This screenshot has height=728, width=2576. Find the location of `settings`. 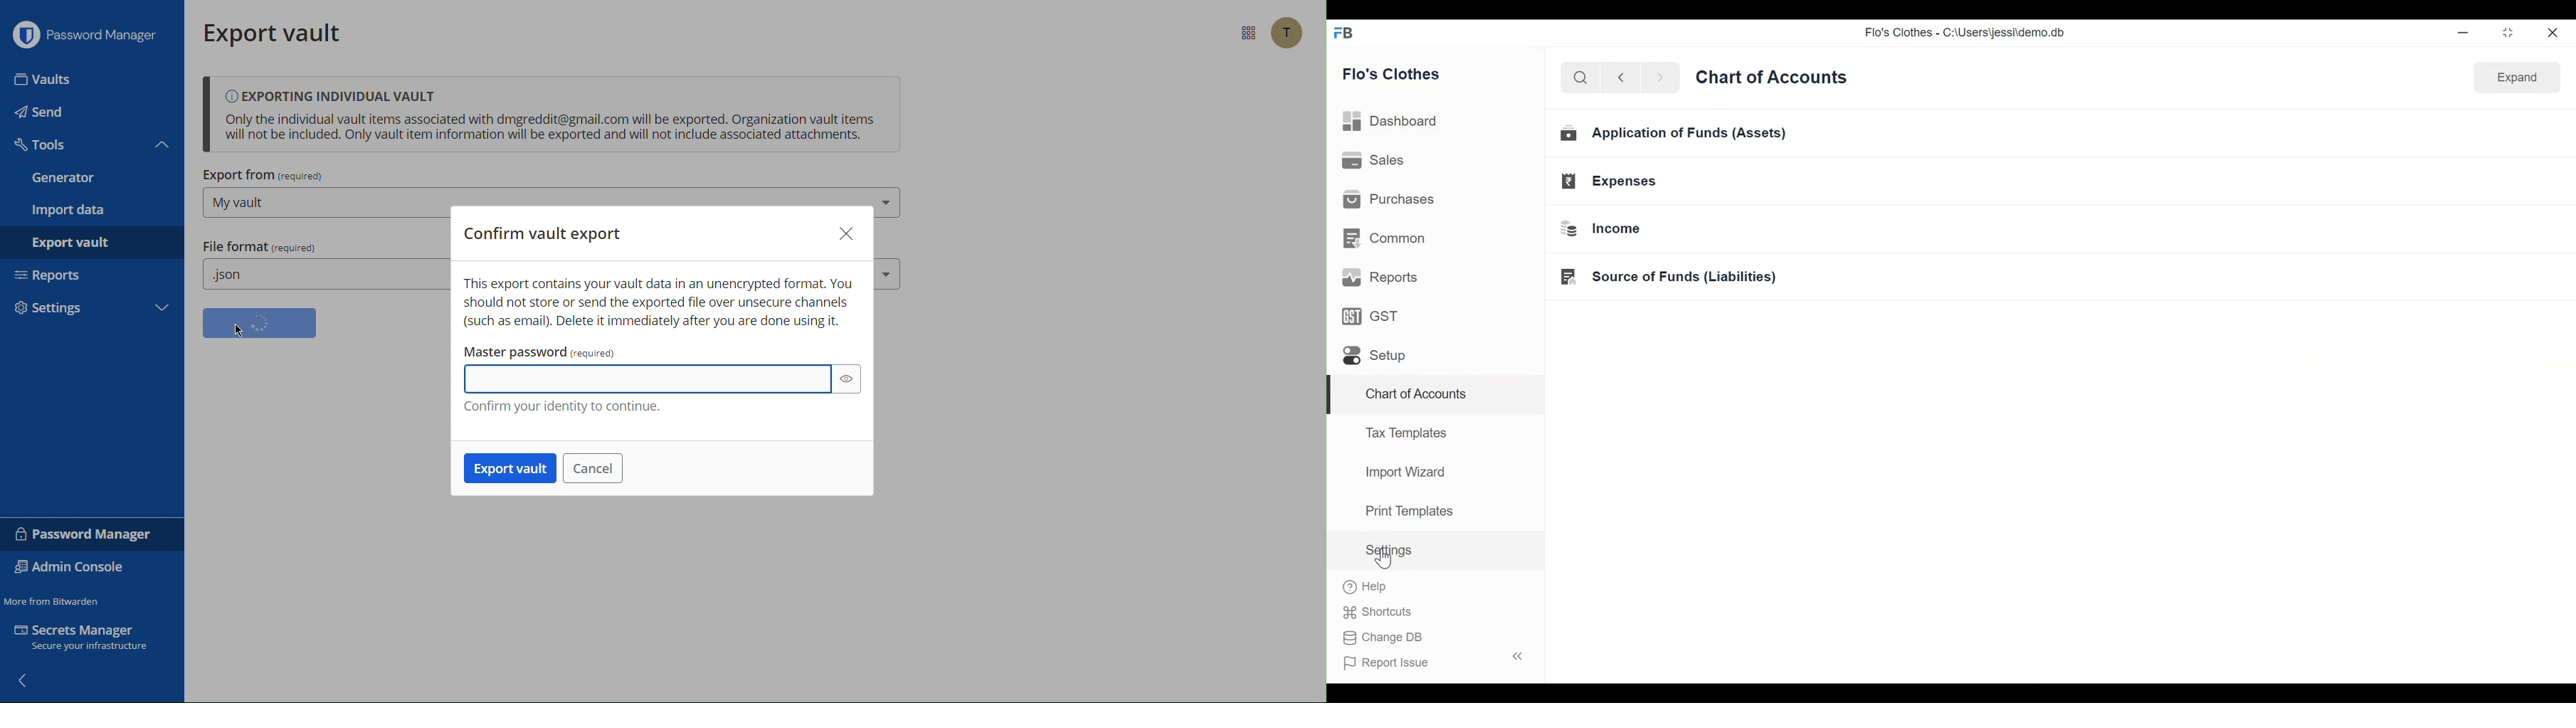

settings is located at coordinates (1388, 550).